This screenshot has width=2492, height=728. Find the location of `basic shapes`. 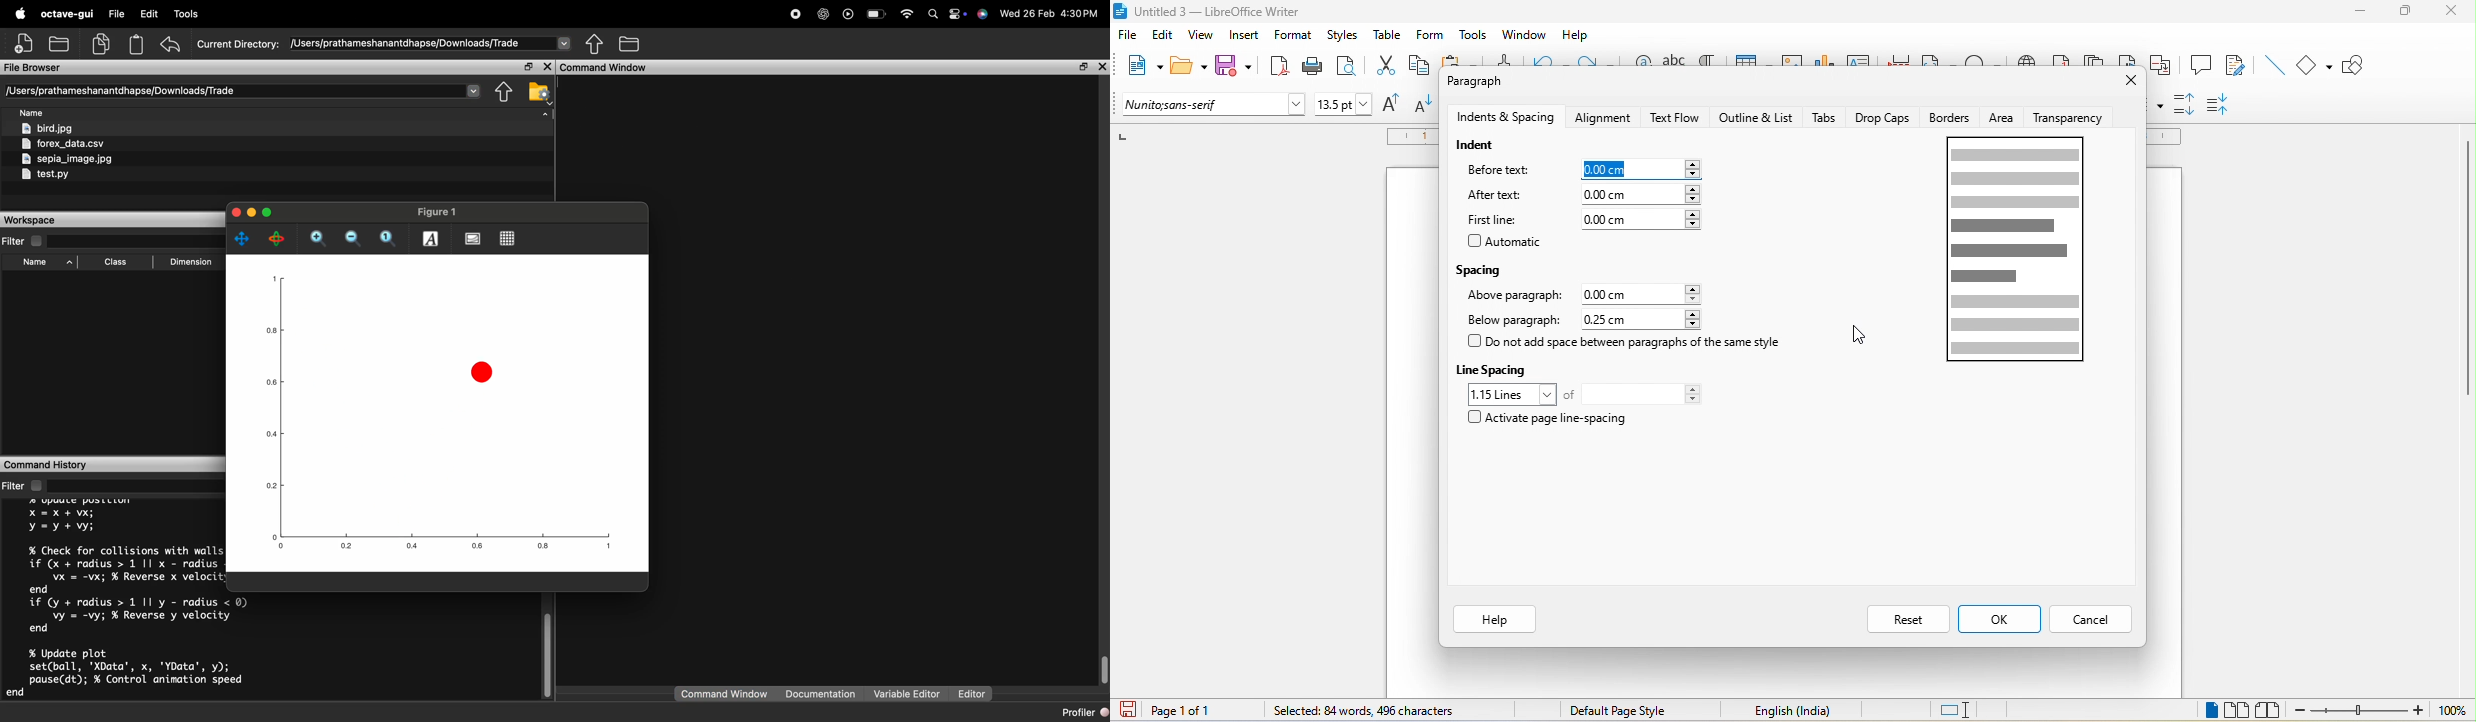

basic shapes is located at coordinates (2316, 66).